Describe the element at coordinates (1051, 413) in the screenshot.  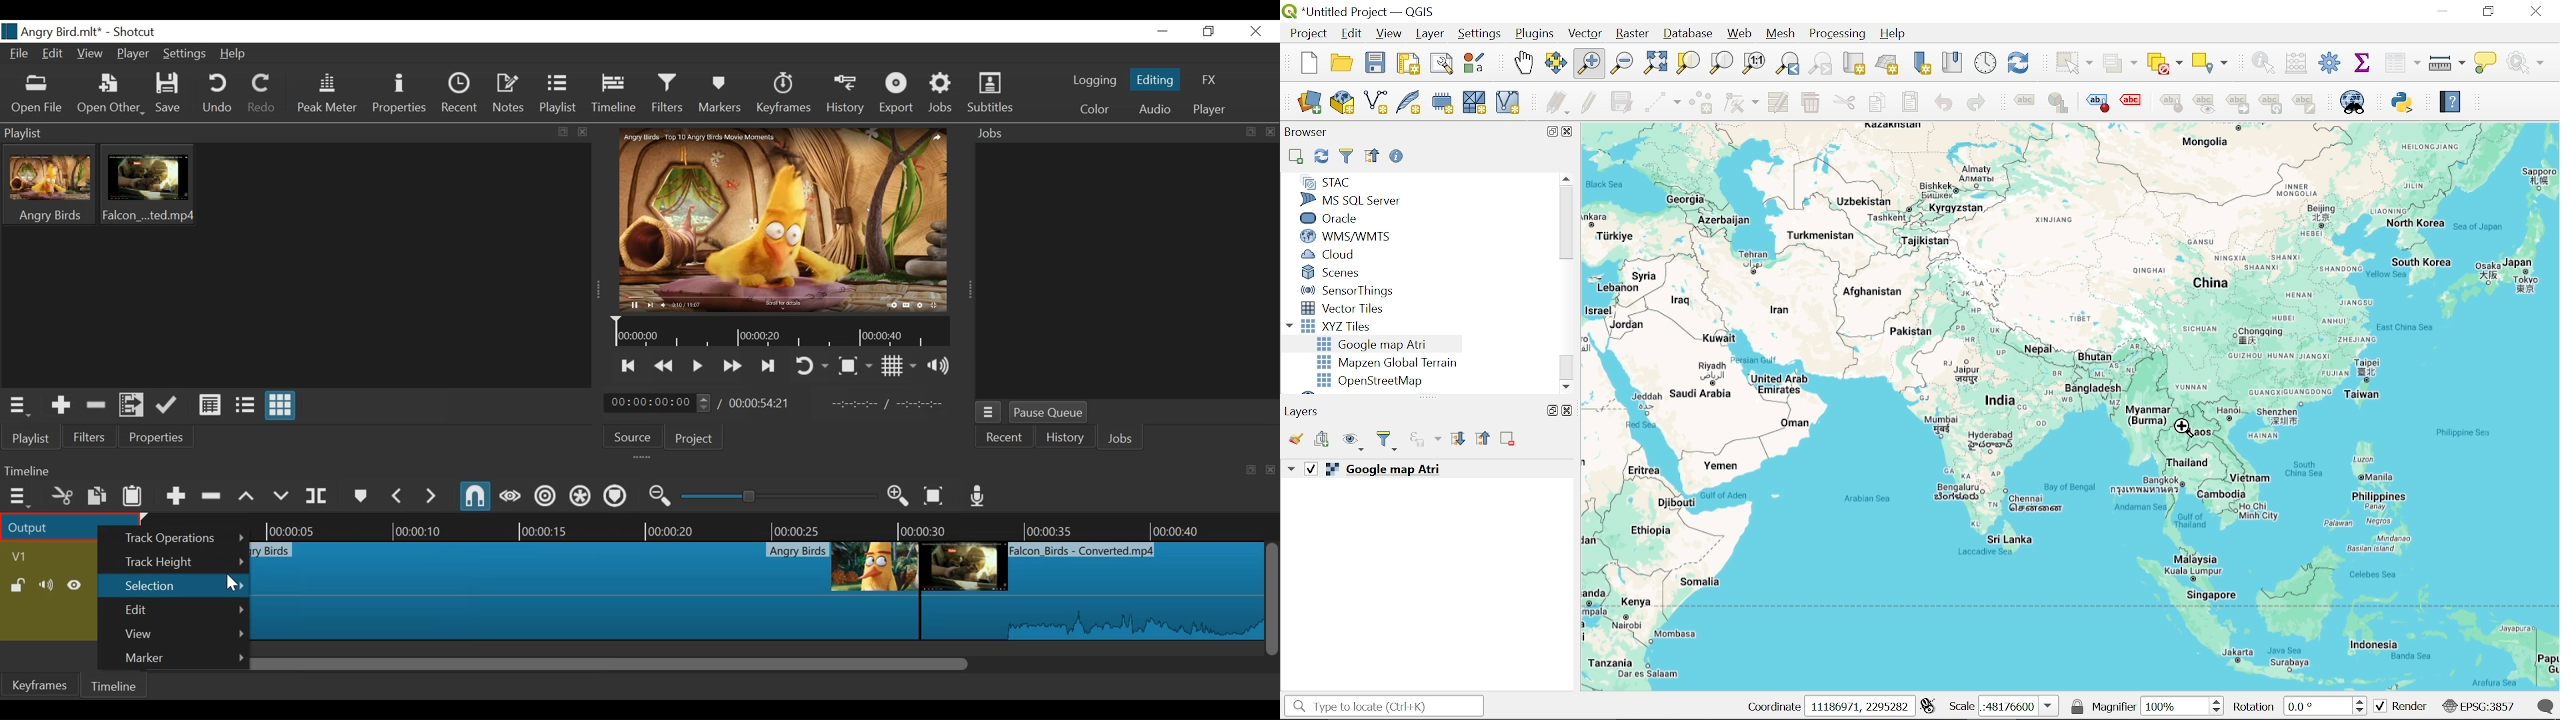
I see `Pause Queue` at that location.